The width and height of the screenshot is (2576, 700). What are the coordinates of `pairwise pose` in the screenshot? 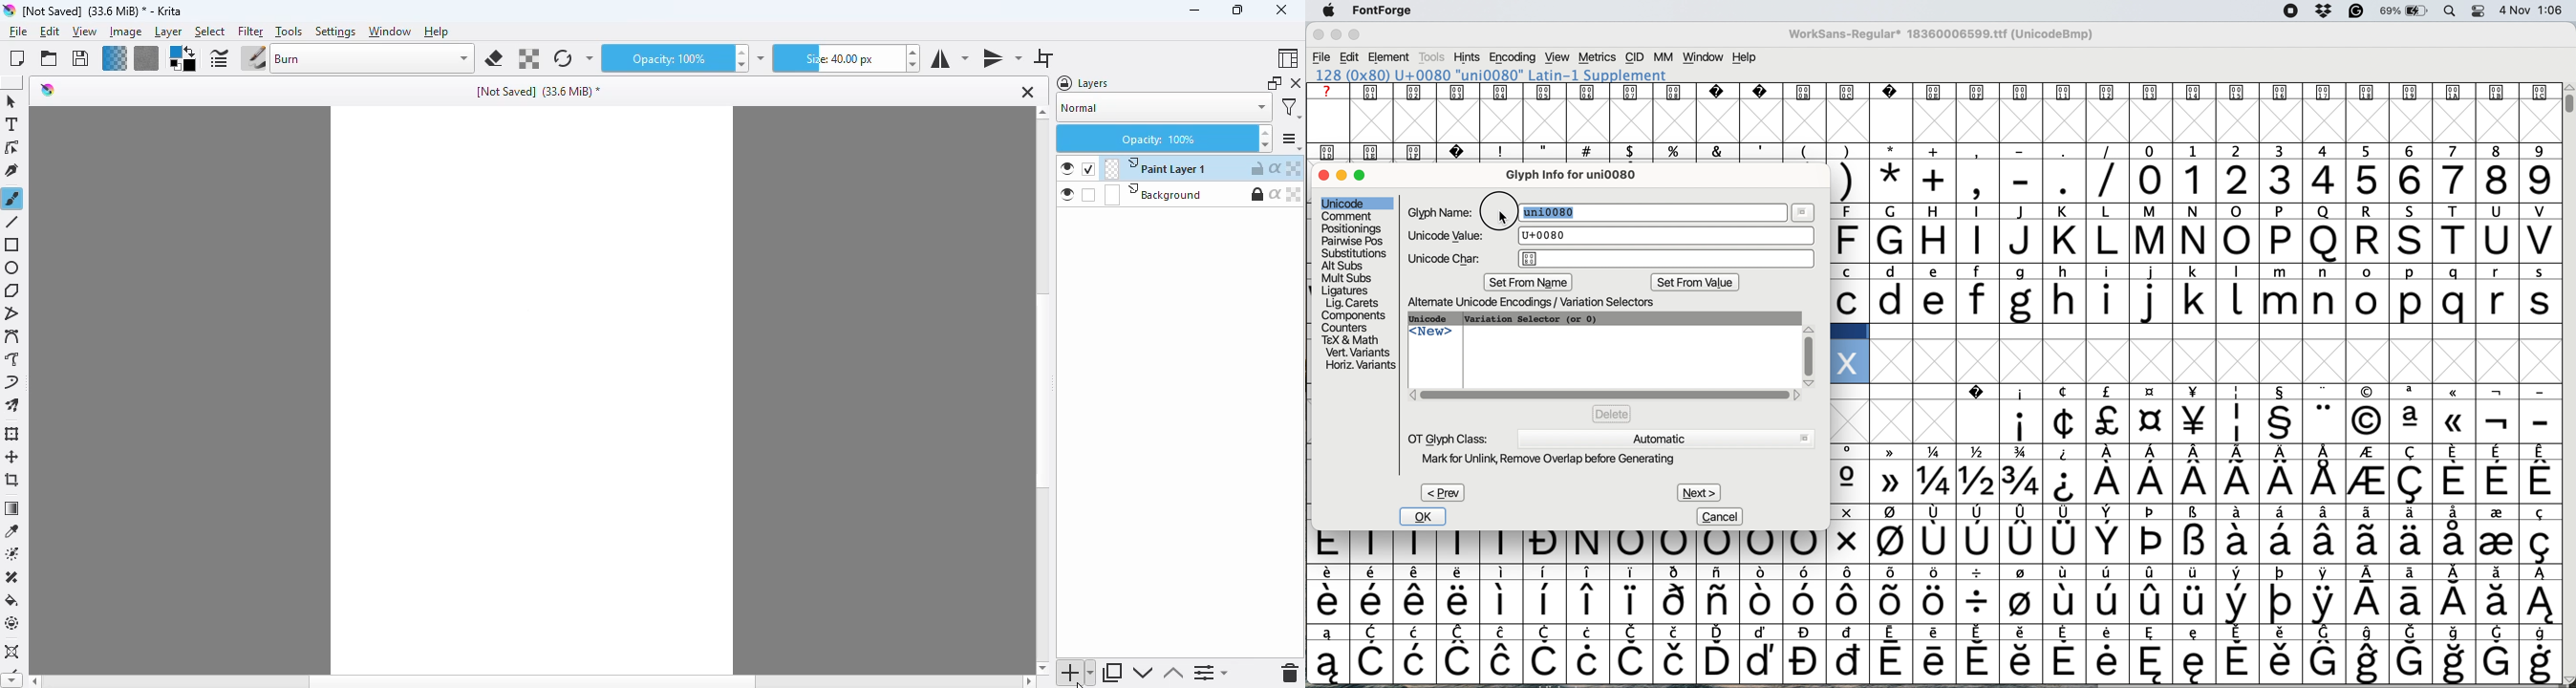 It's located at (1354, 240).